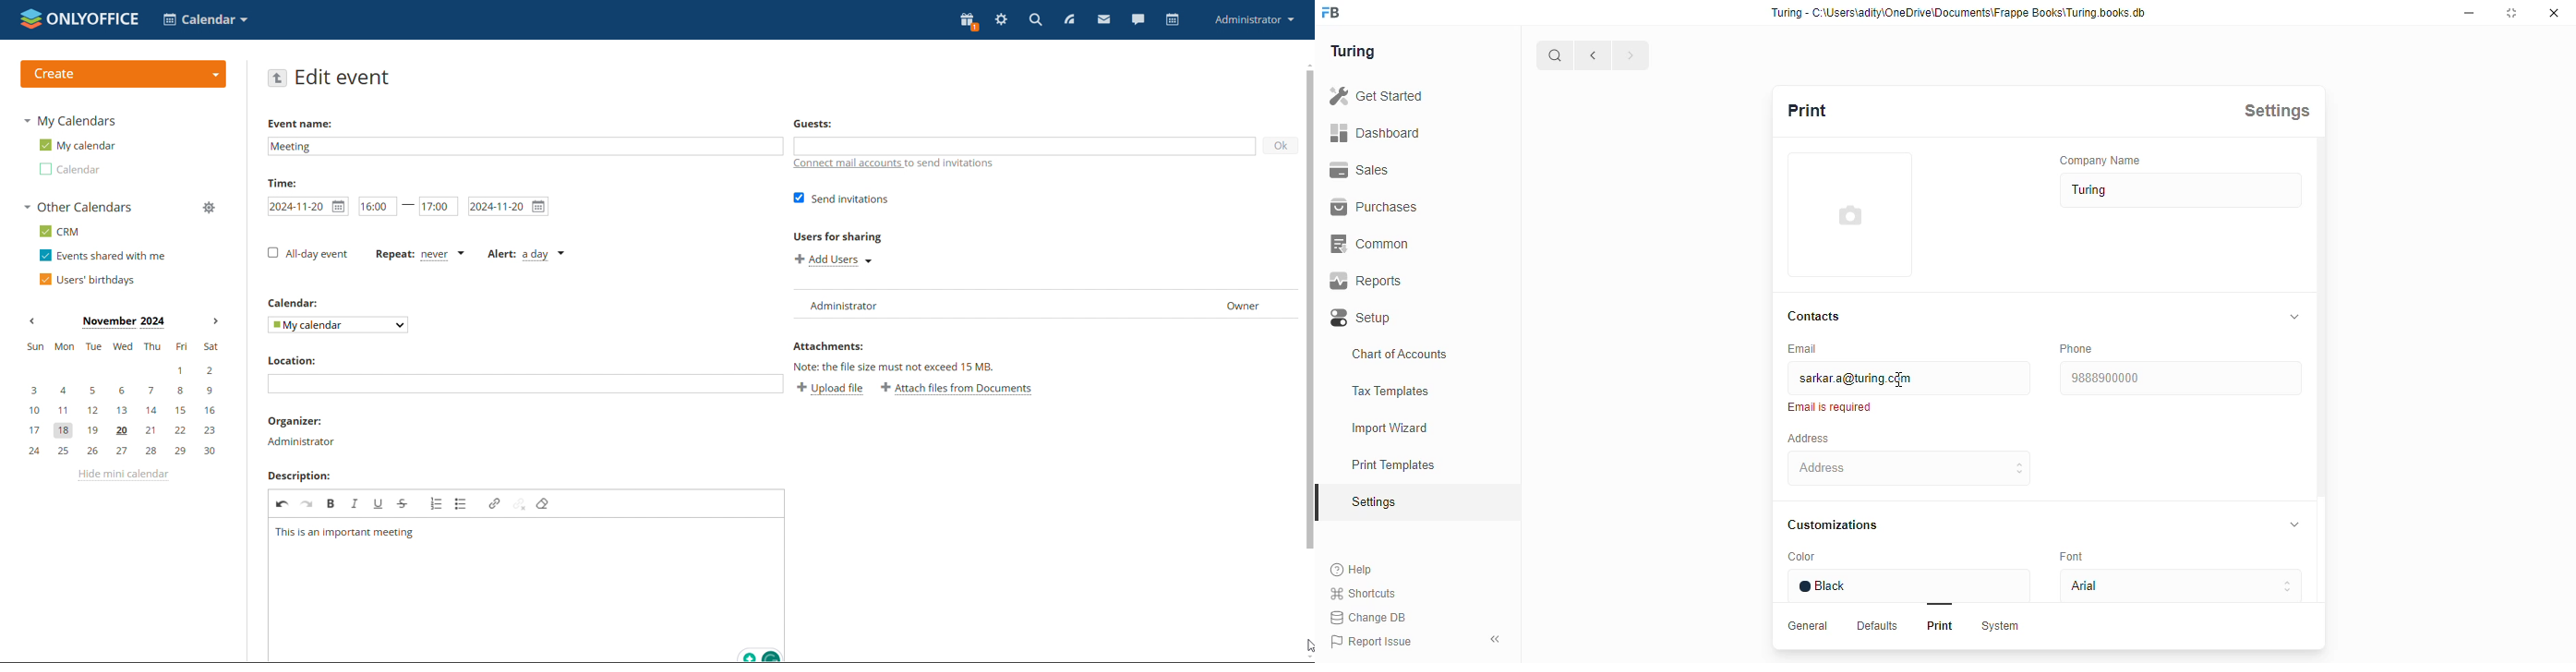 This screenshot has width=2576, height=672. I want to click on my calendar, so click(77, 144).